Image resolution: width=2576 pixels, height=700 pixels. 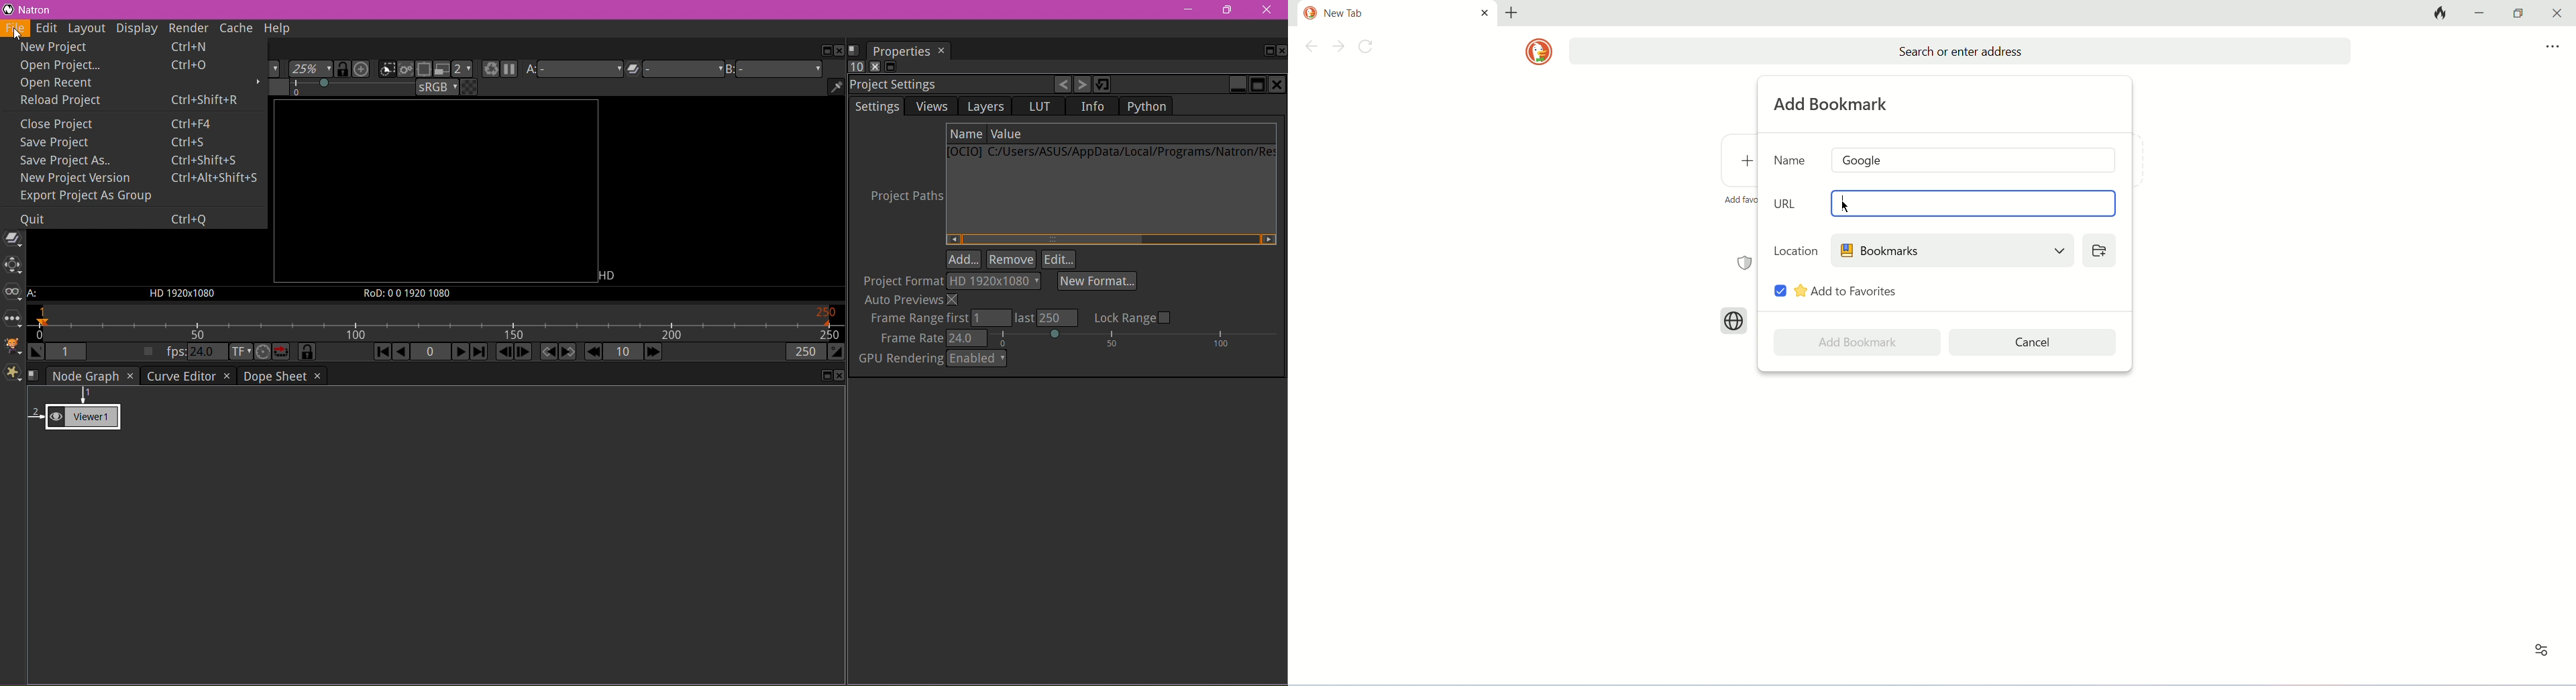 I want to click on , so click(x=931, y=106).